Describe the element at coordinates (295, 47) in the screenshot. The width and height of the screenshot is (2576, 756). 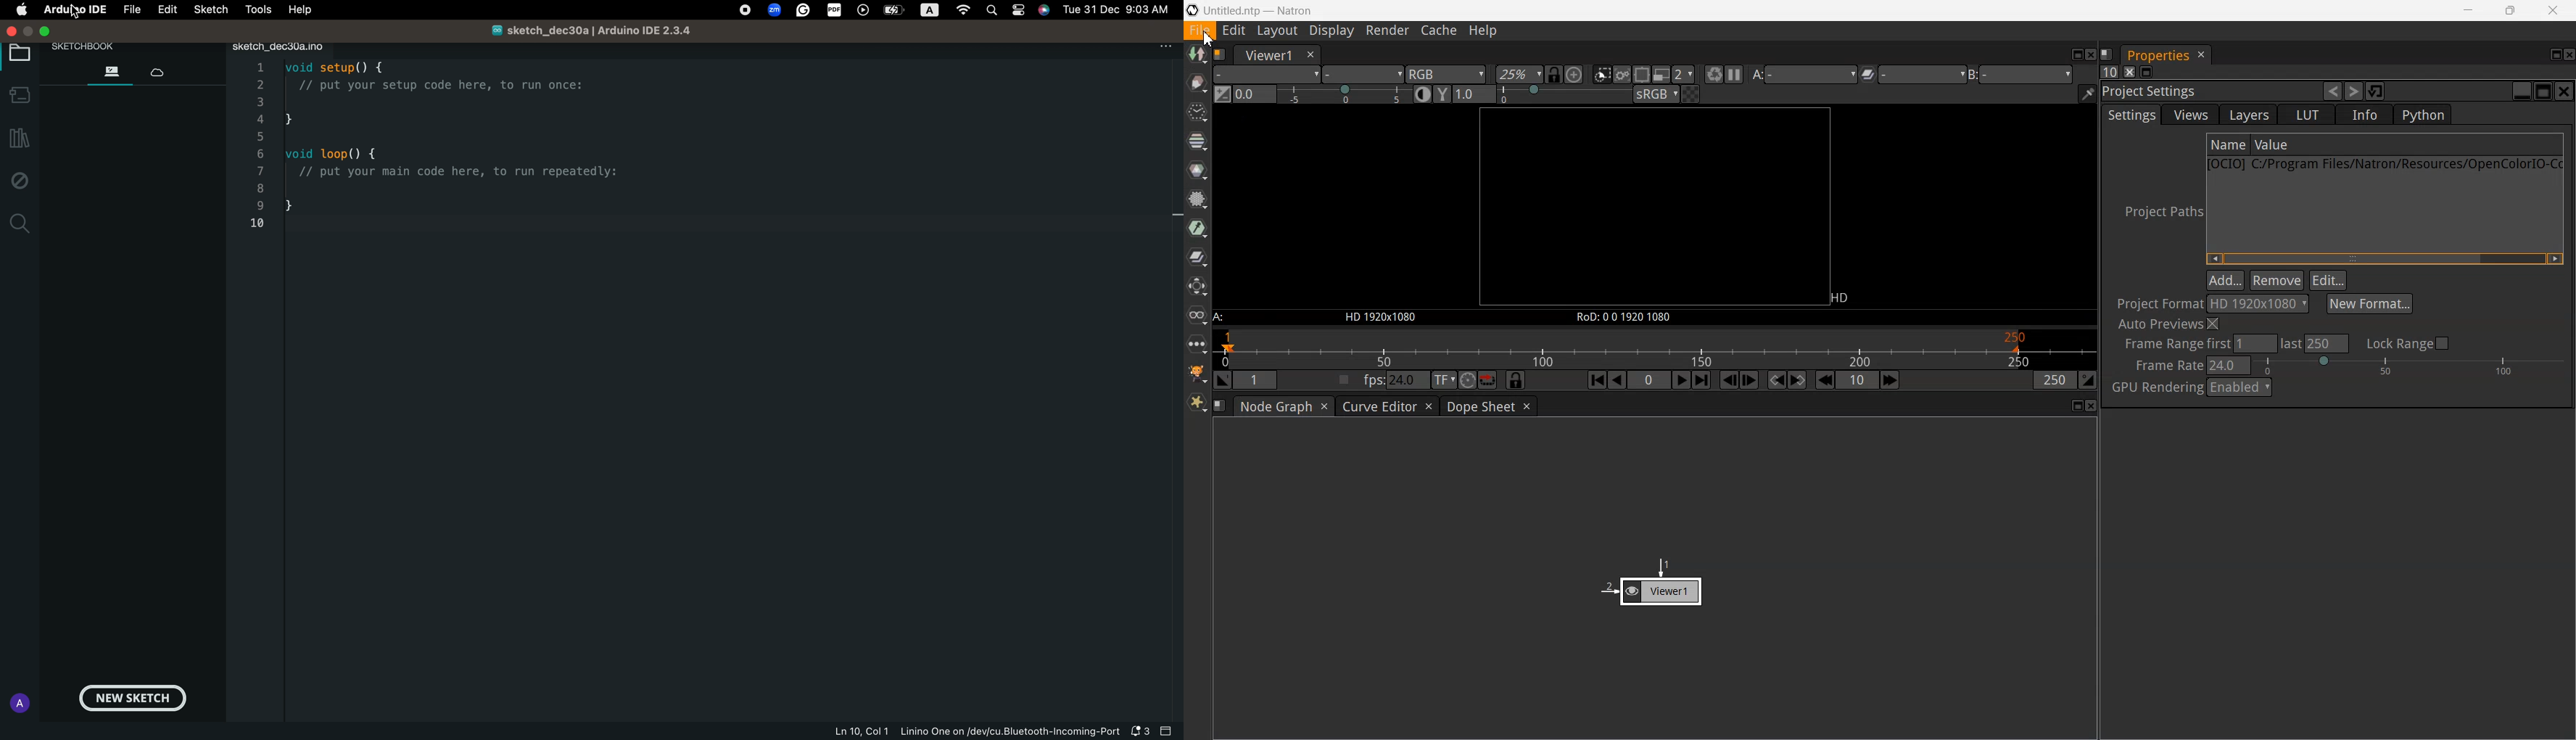
I see `file tab` at that location.